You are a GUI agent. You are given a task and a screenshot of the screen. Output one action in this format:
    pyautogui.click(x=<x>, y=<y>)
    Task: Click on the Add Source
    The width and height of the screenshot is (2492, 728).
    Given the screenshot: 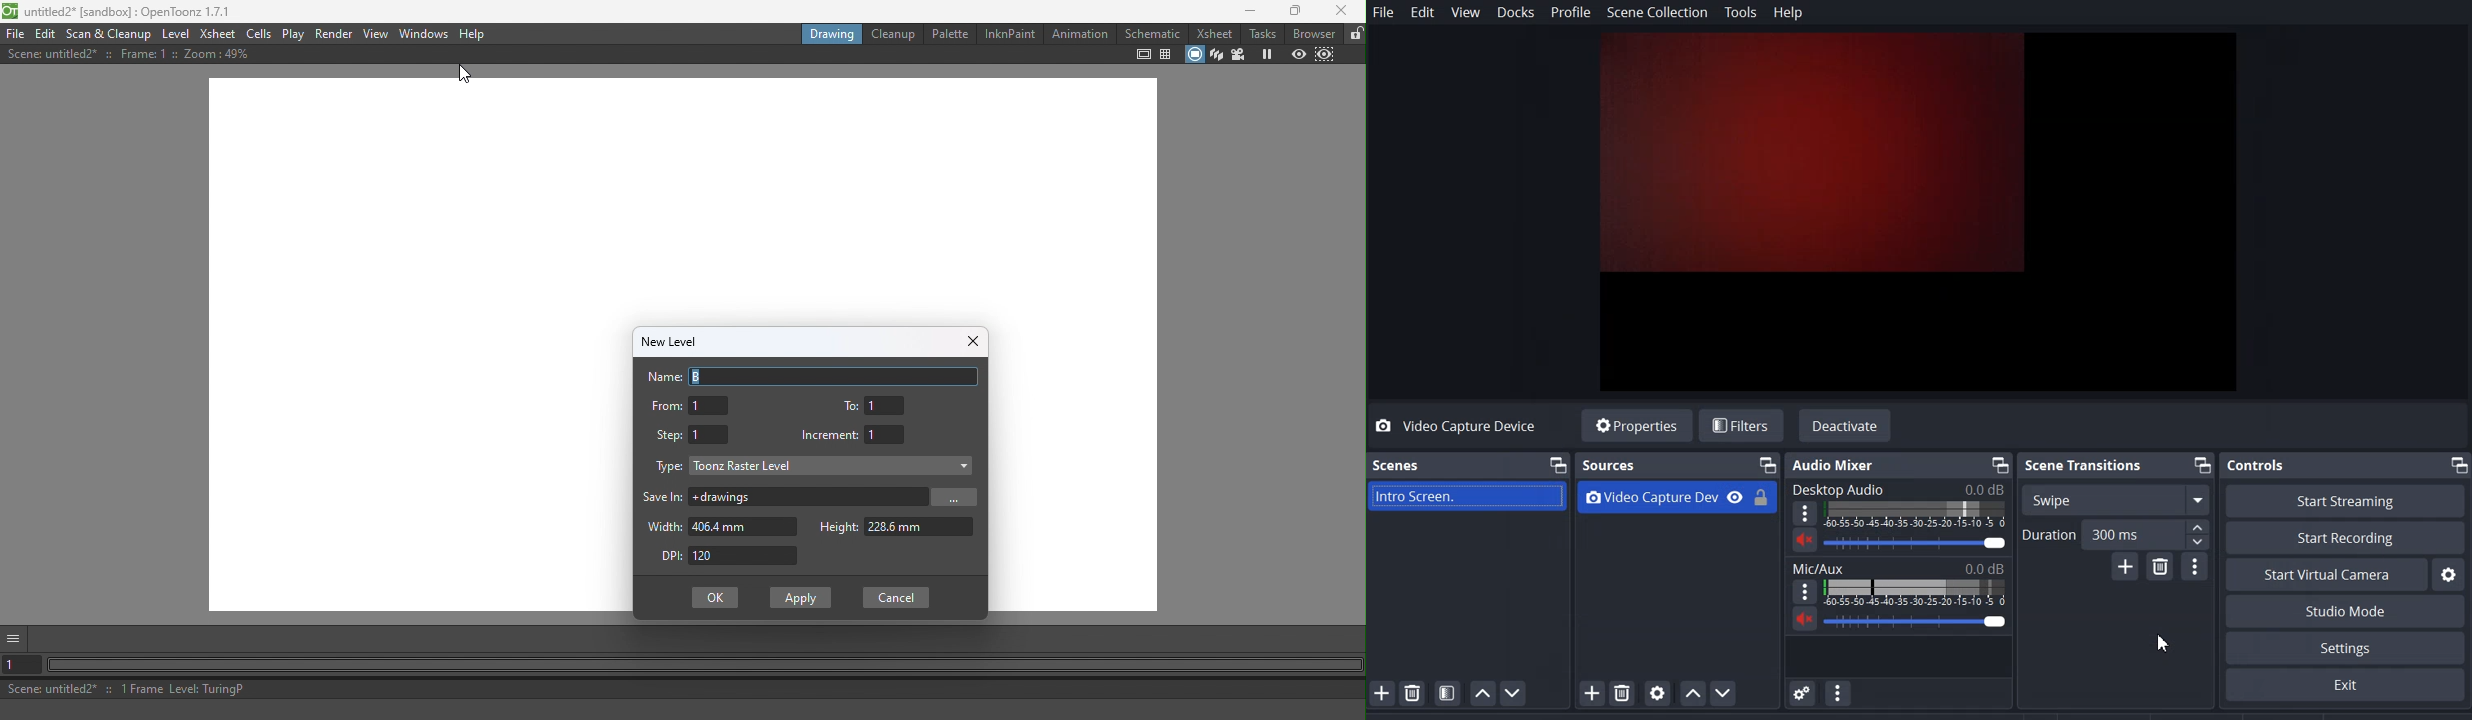 What is the action you would take?
    pyautogui.click(x=1585, y=695)
    